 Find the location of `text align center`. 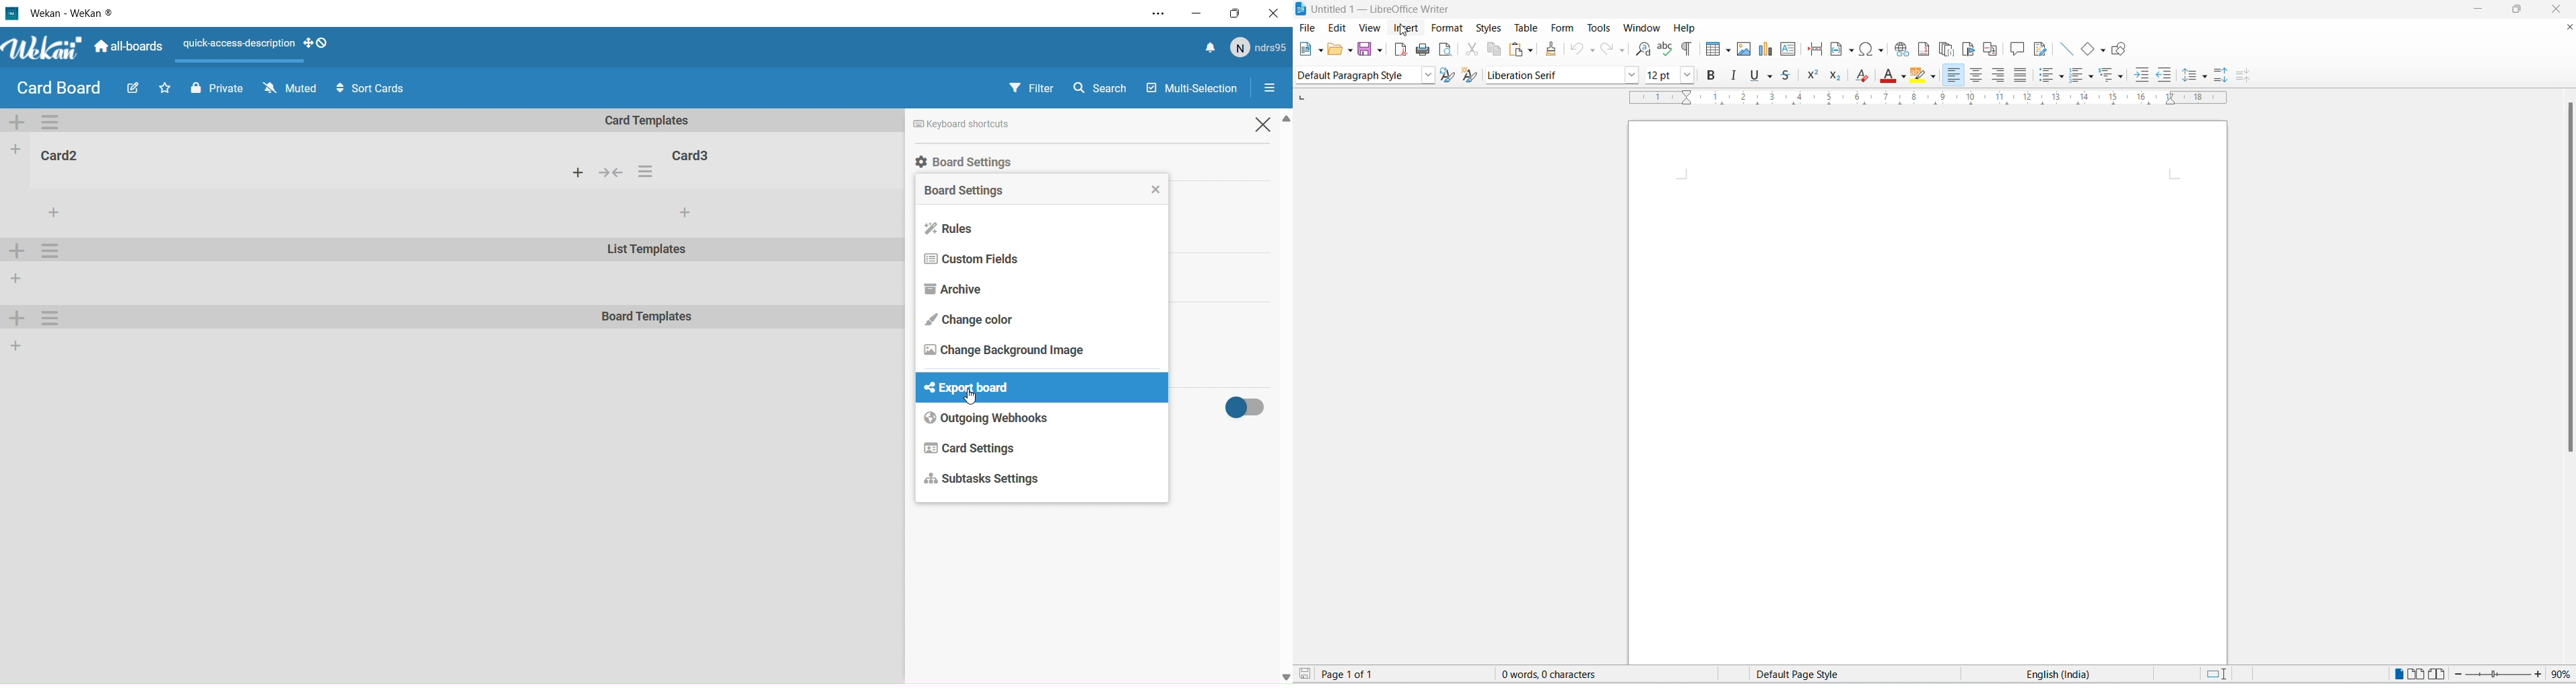

text align center is located at coordinates (2000, 75).